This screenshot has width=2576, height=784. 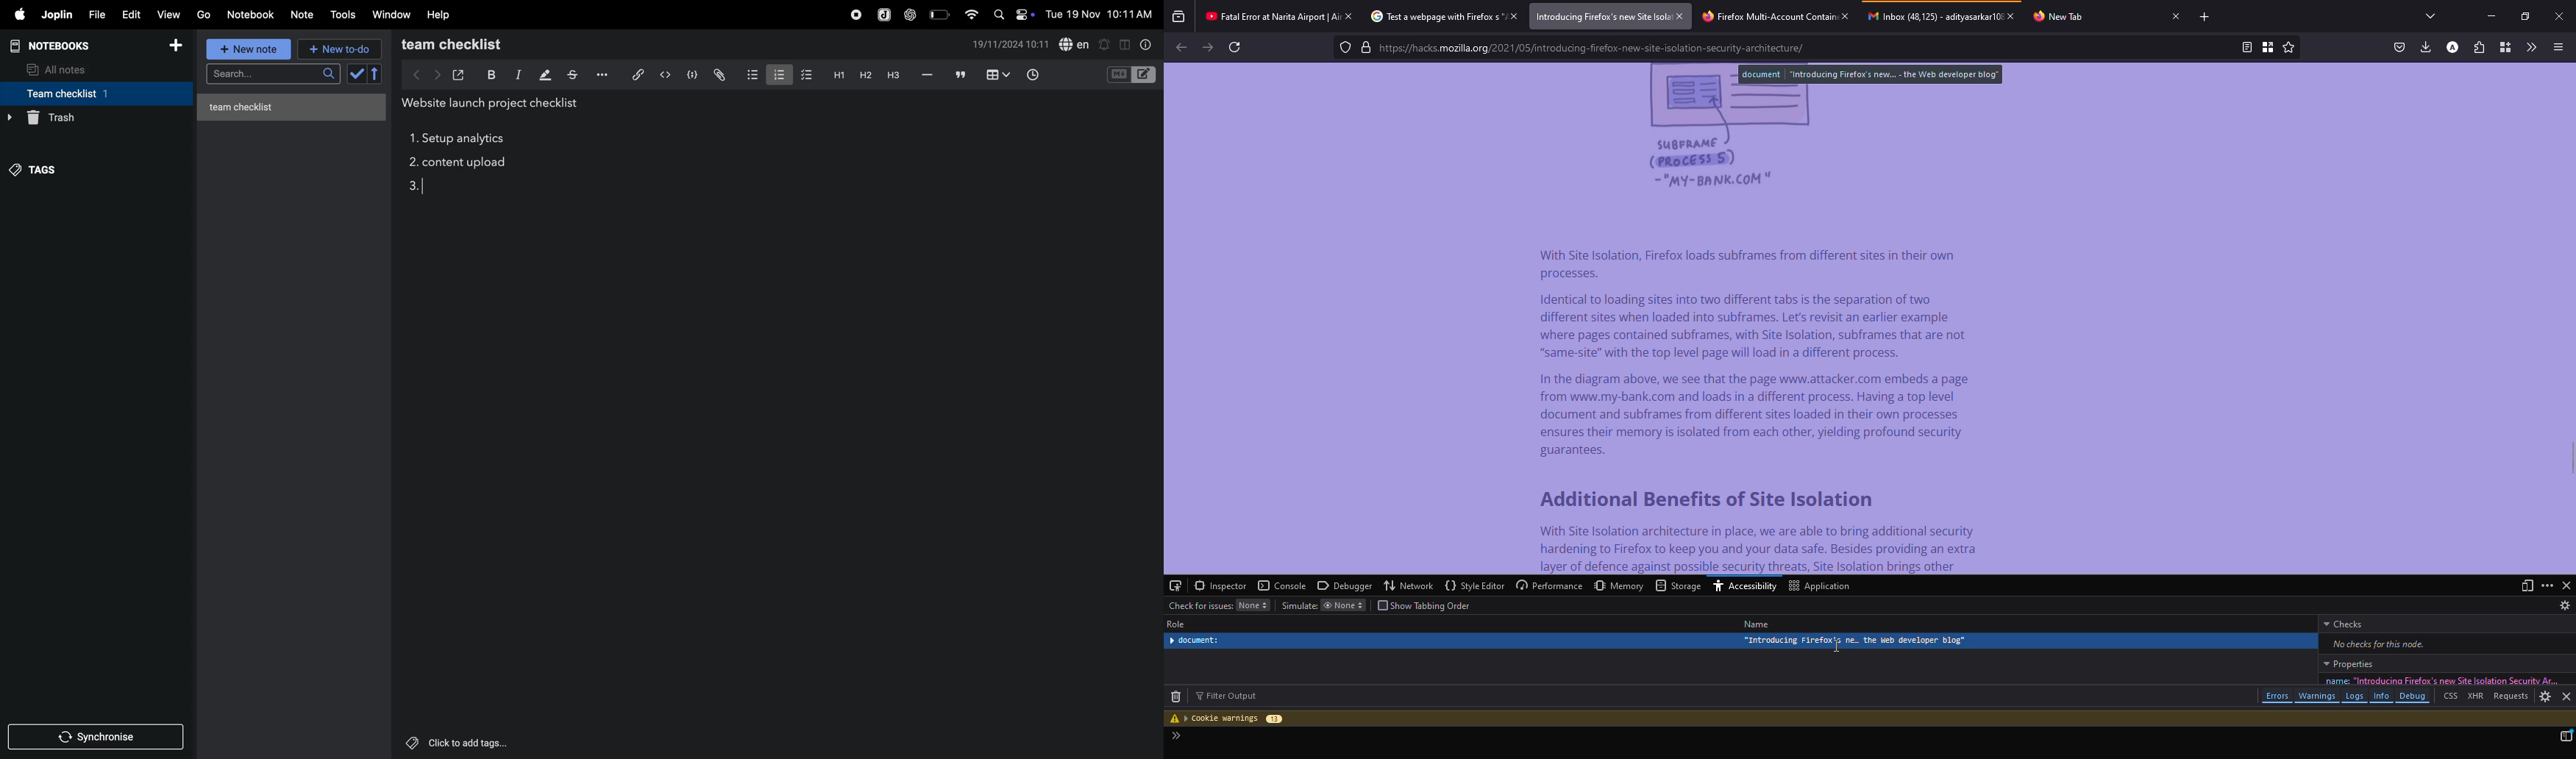 I want to click on content upload, so click(x=467, y=163).